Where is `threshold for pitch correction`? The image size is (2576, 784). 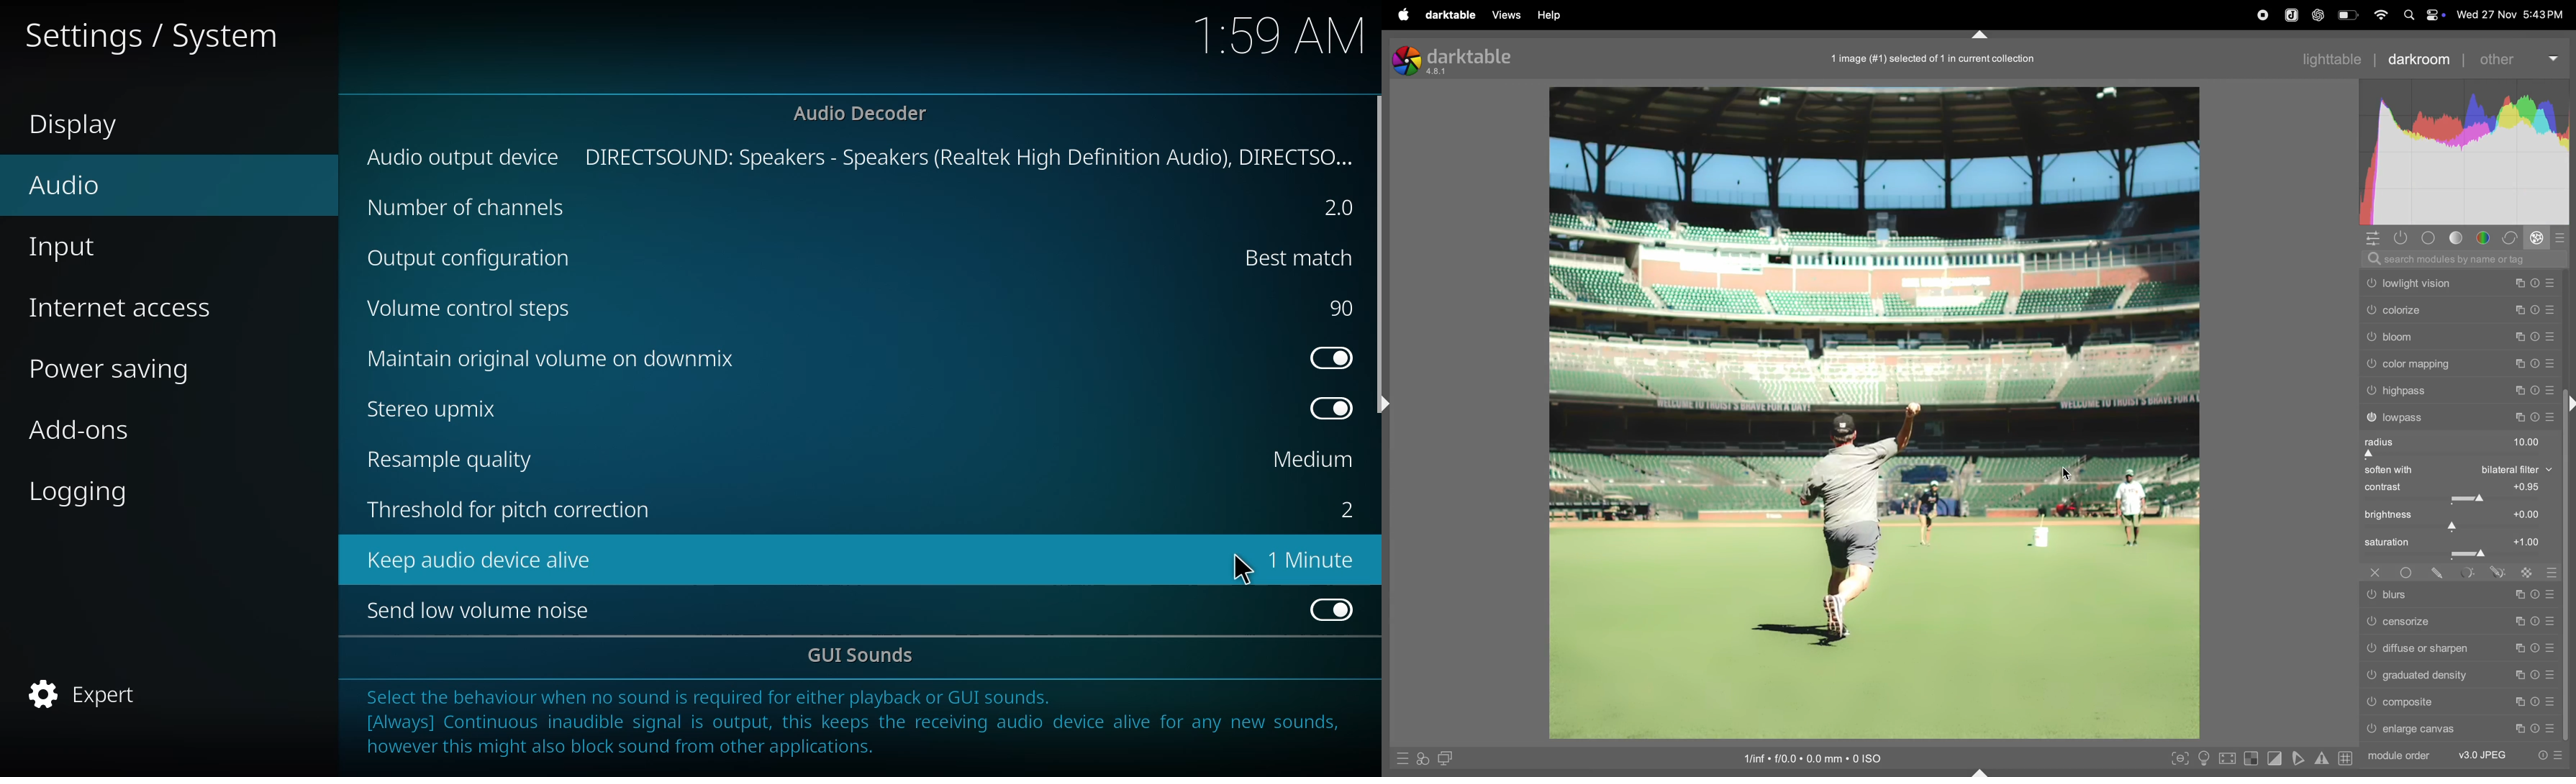
threshold for pitch correction is located at coordinates (510, 512).